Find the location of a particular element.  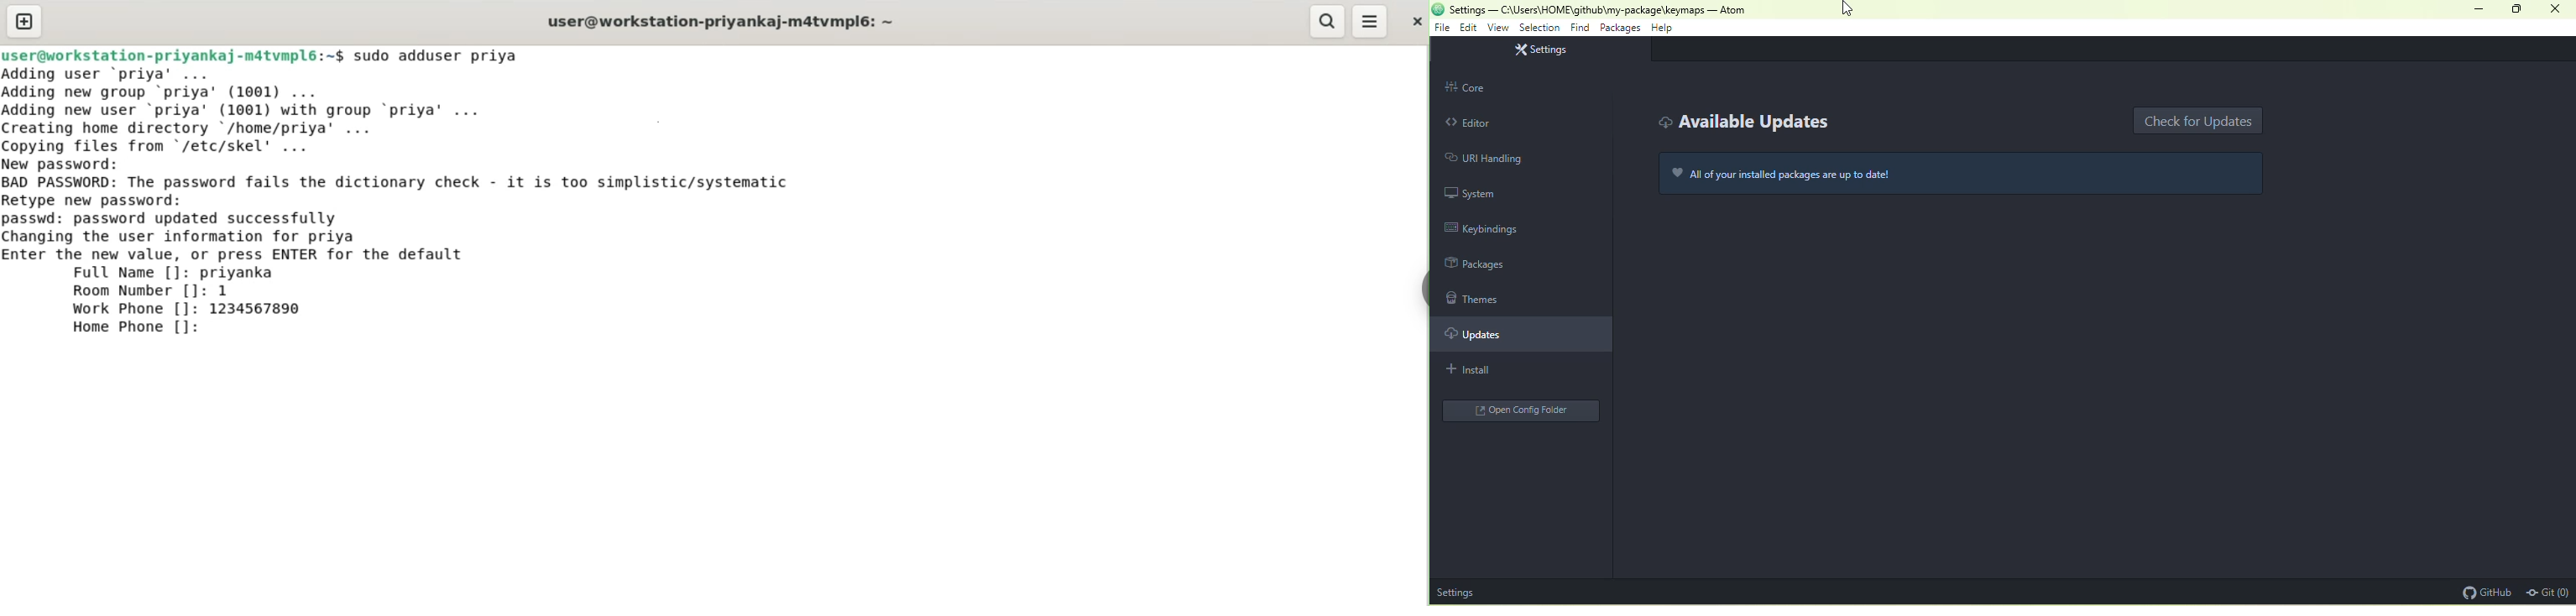

new tab is located at coordinates (24, 21).